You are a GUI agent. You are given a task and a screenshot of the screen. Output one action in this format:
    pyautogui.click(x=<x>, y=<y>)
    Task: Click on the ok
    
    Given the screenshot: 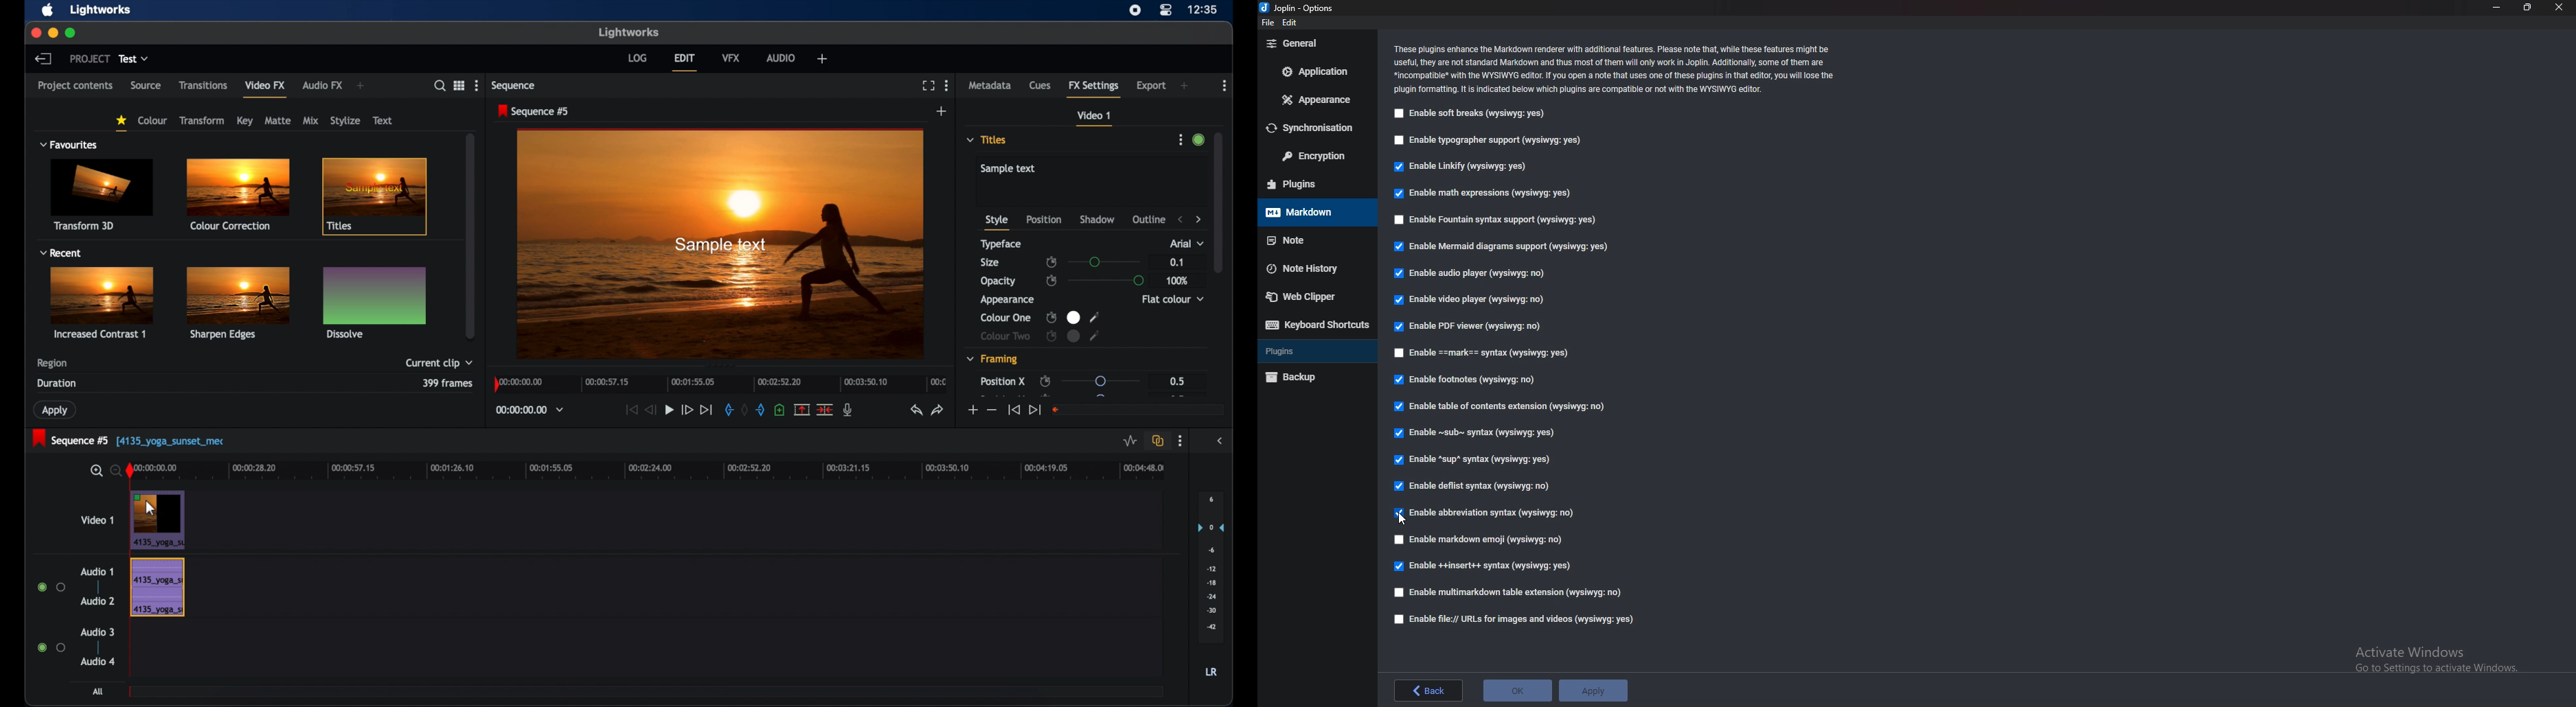 What is the action you would take?
    pyautogui.click(x=1517, y=689)
    